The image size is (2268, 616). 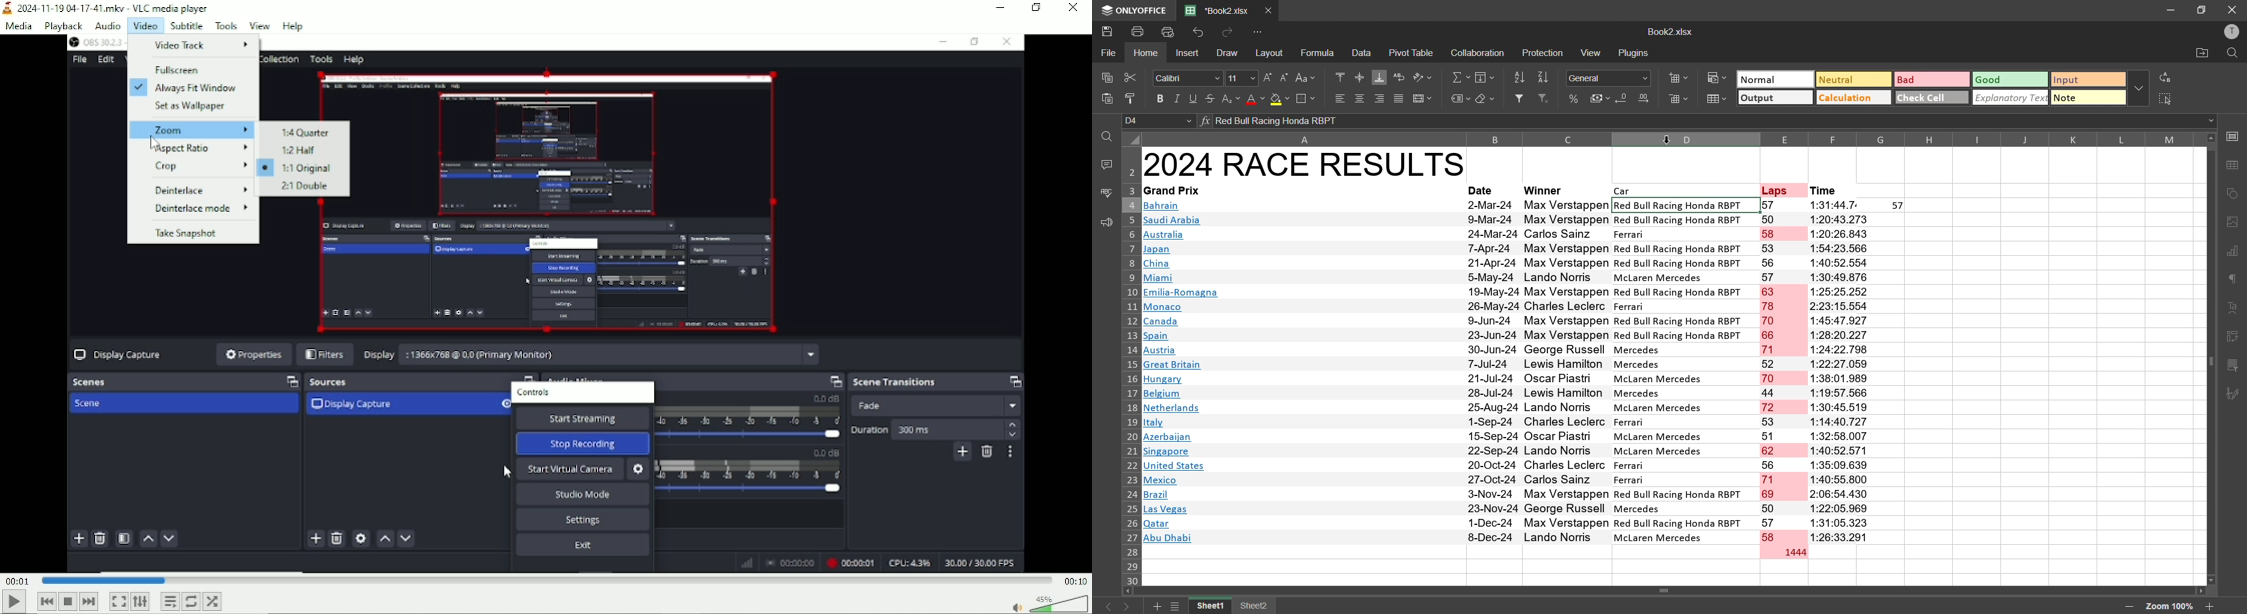 What do you see at coordinates (192, 189) in the screenshot?
I see `Deinterlace` at bounding box center [192, 189].